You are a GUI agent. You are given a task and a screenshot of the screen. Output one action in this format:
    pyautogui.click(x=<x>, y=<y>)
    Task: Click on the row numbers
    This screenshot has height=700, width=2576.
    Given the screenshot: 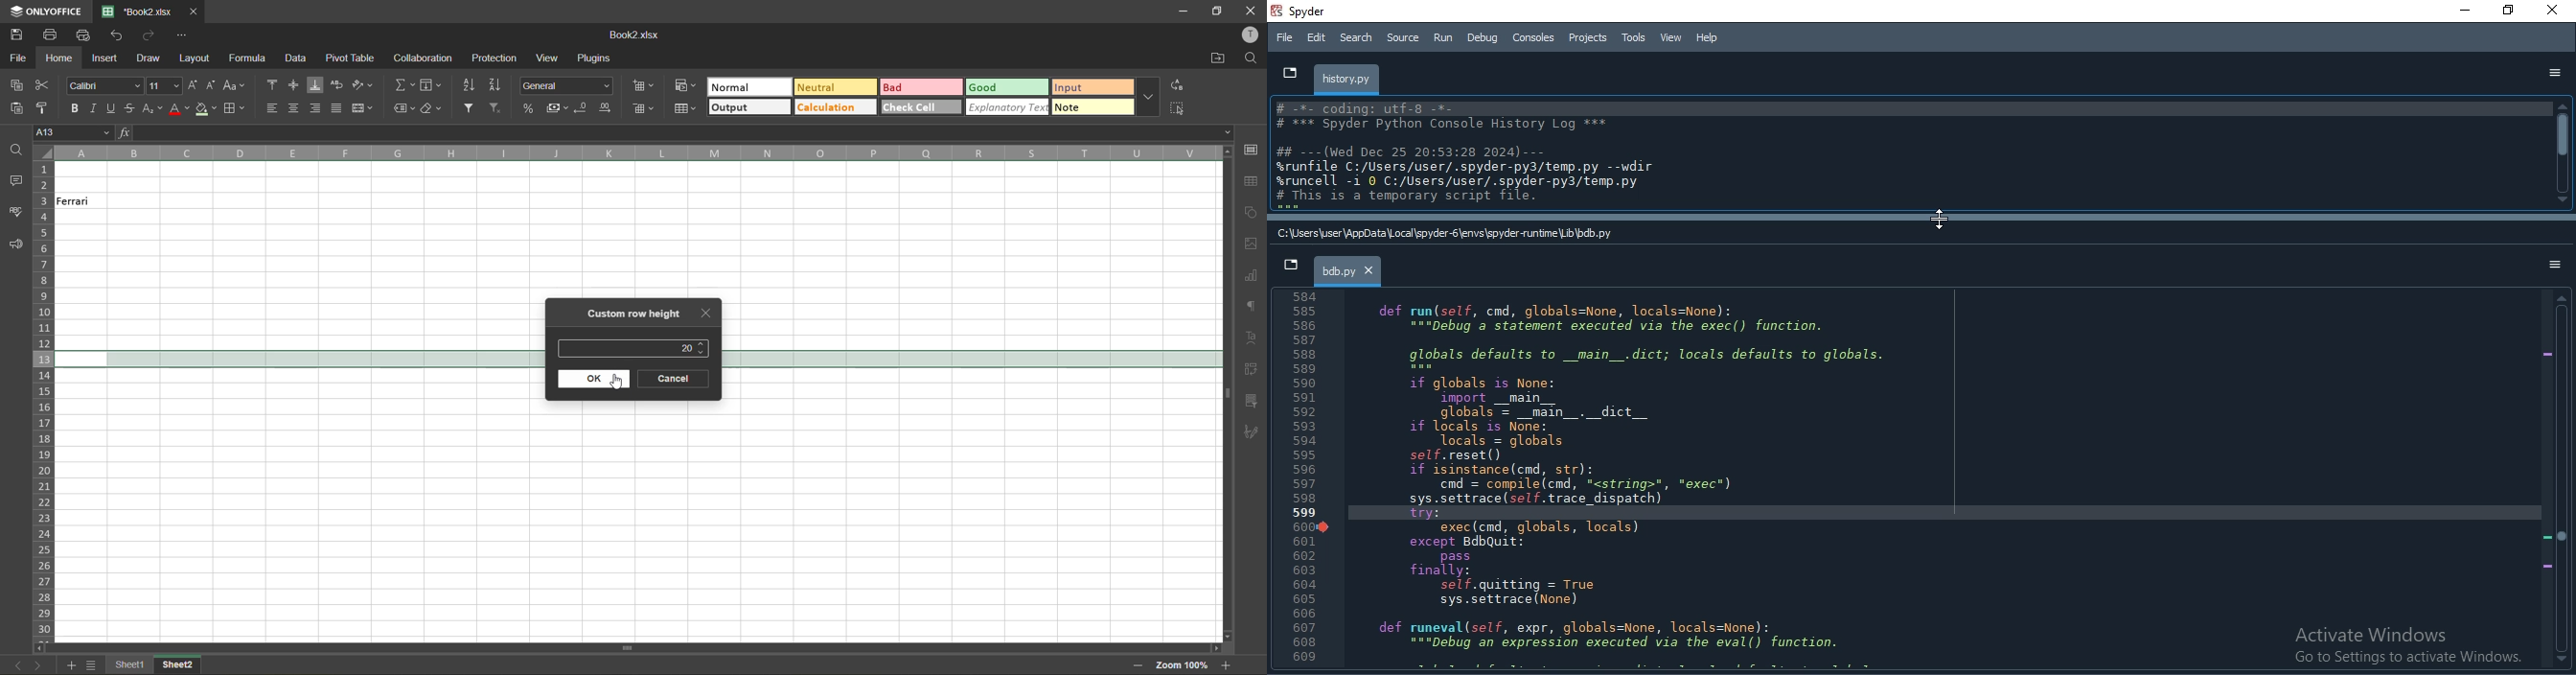 What is the action you would take?
    pyautogui.click(x=46, y=398)
    